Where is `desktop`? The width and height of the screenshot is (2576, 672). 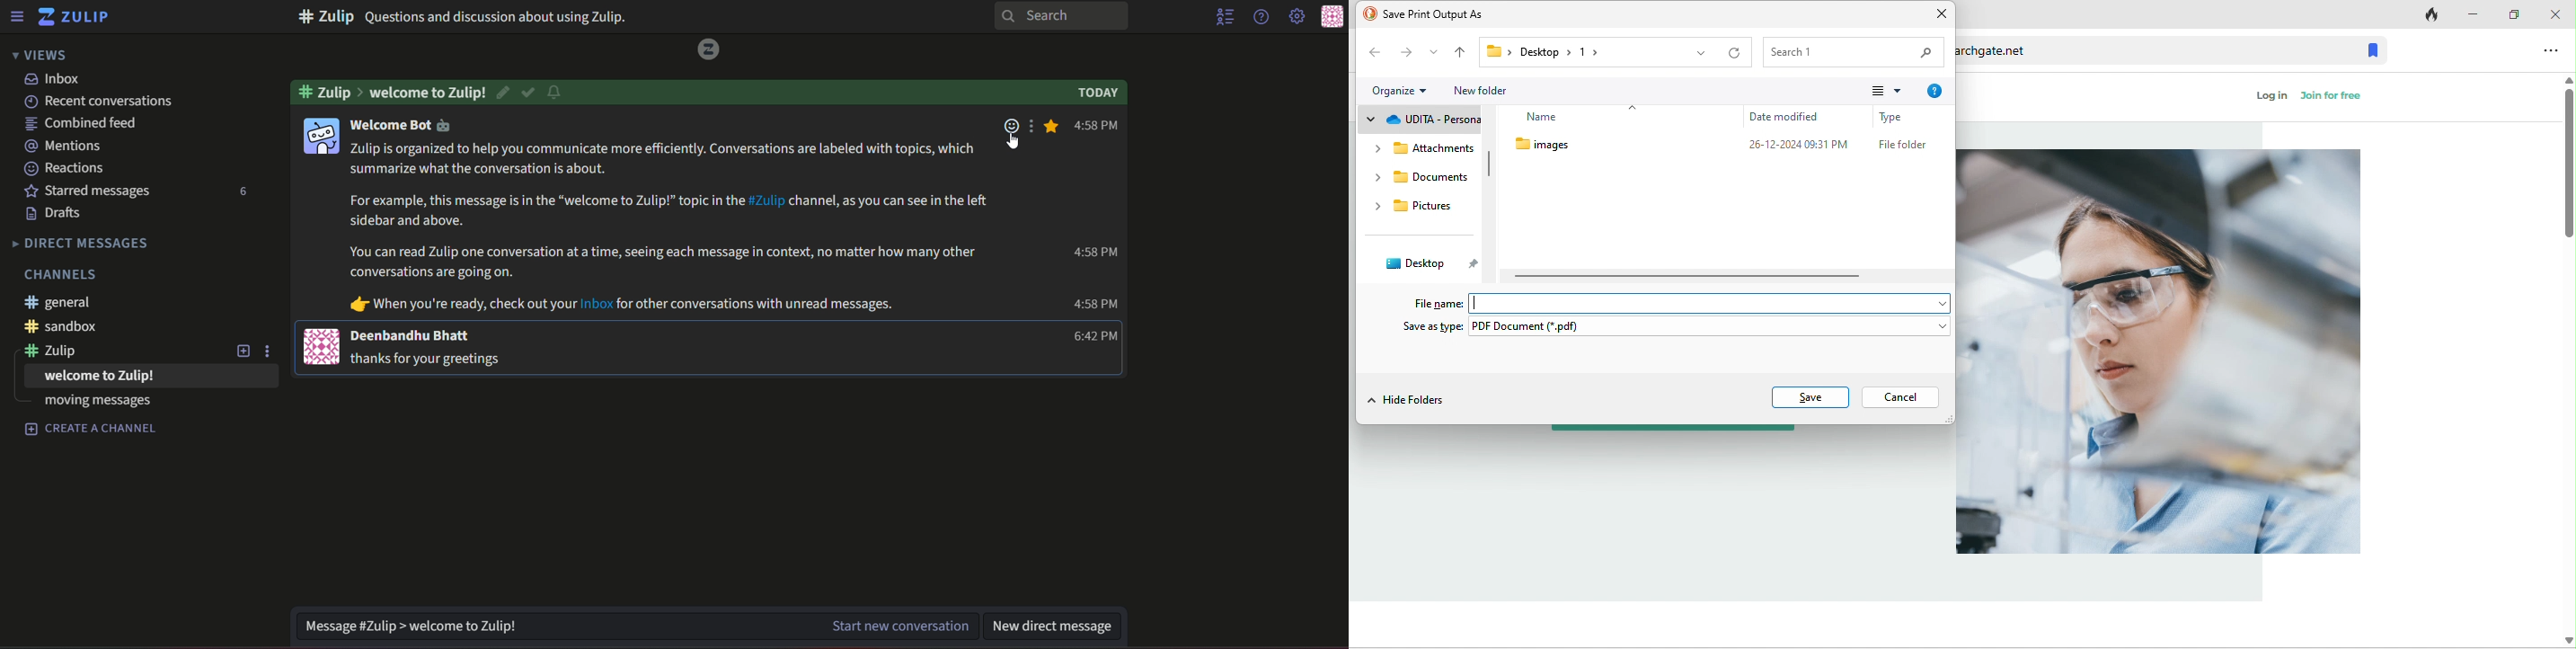 desktop is located at coordinates (1429, 265).